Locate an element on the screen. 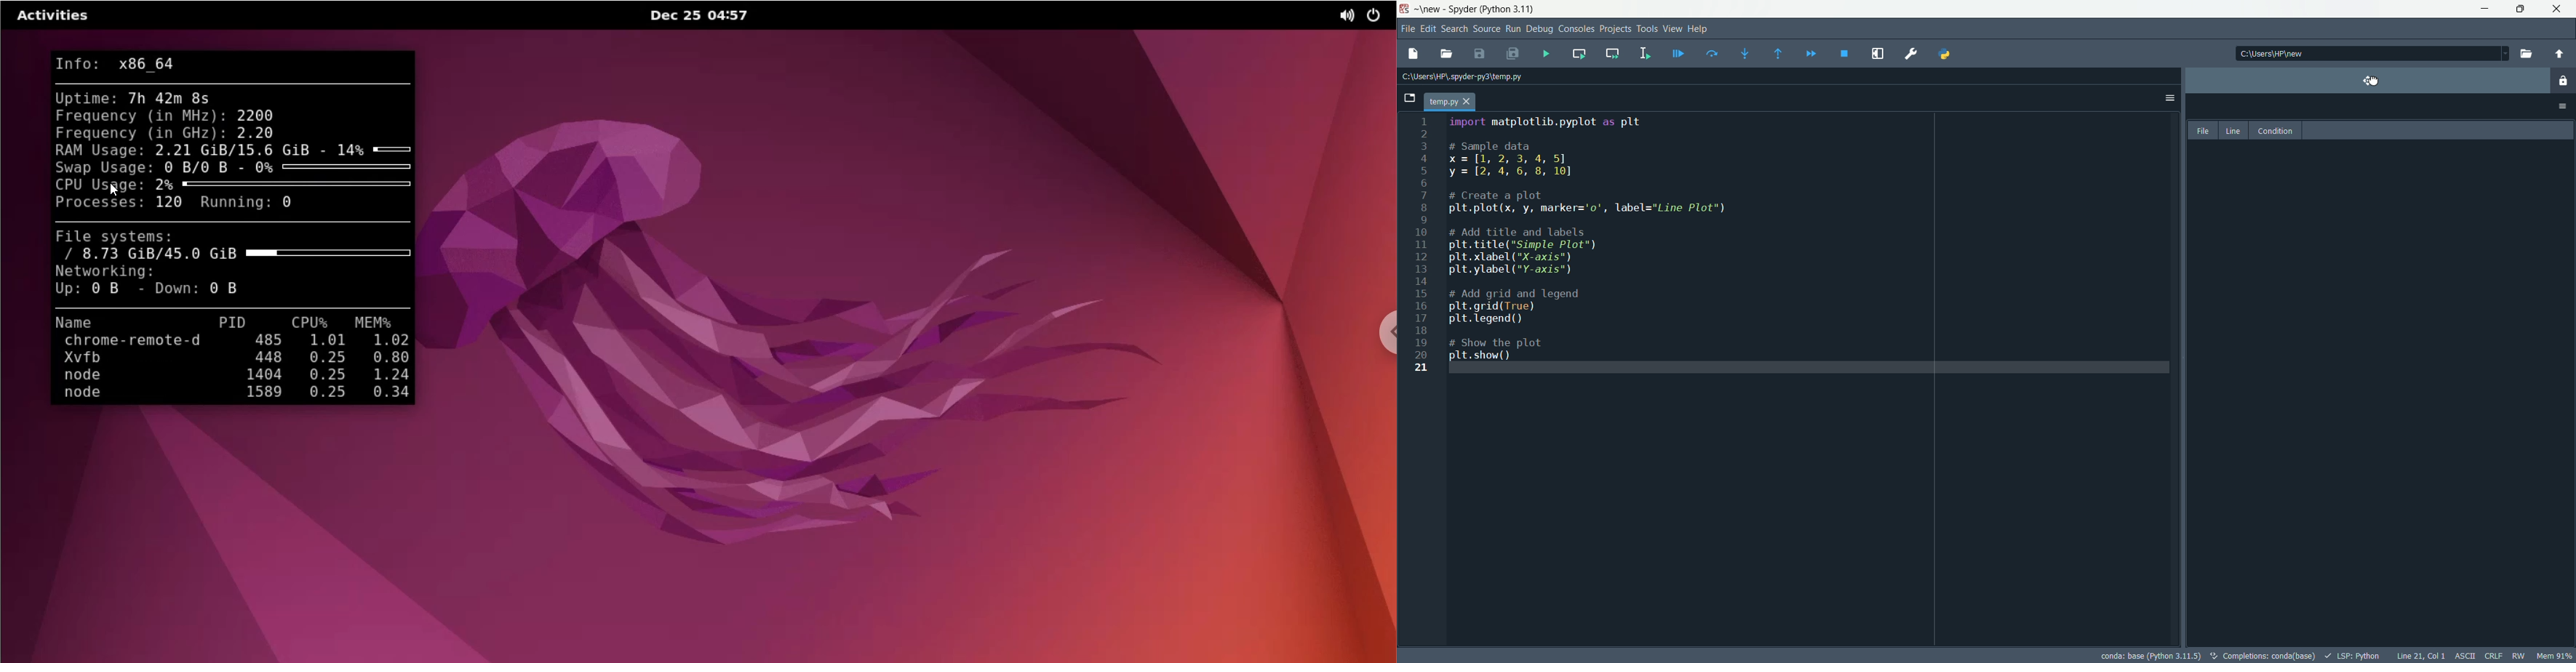 The width and height of the screenshot is (2576, 672). stop debugging  is located at coordinates (1845, 54).